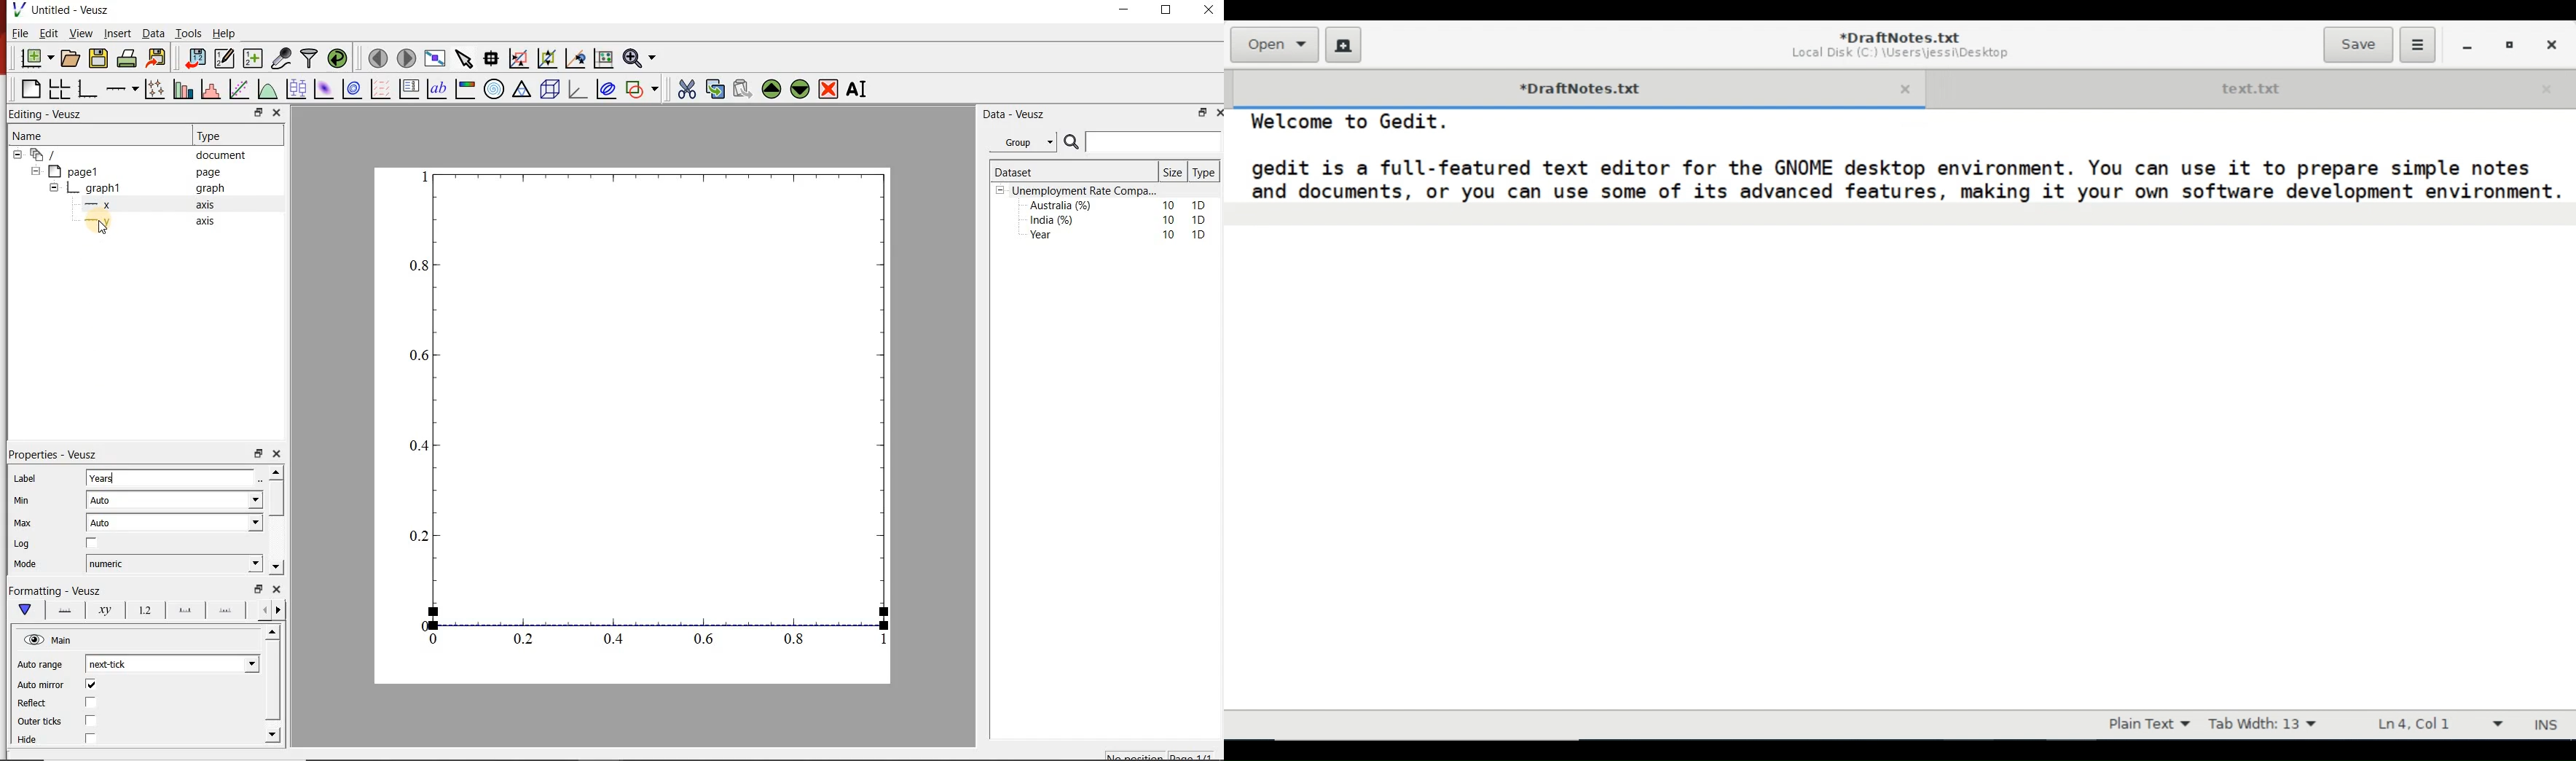 This screenshot has height=784, width=2576. What do you see at coordinates (226, 609) in the screenshot?
I see `minor ticks` at bounding box center [226, 609].